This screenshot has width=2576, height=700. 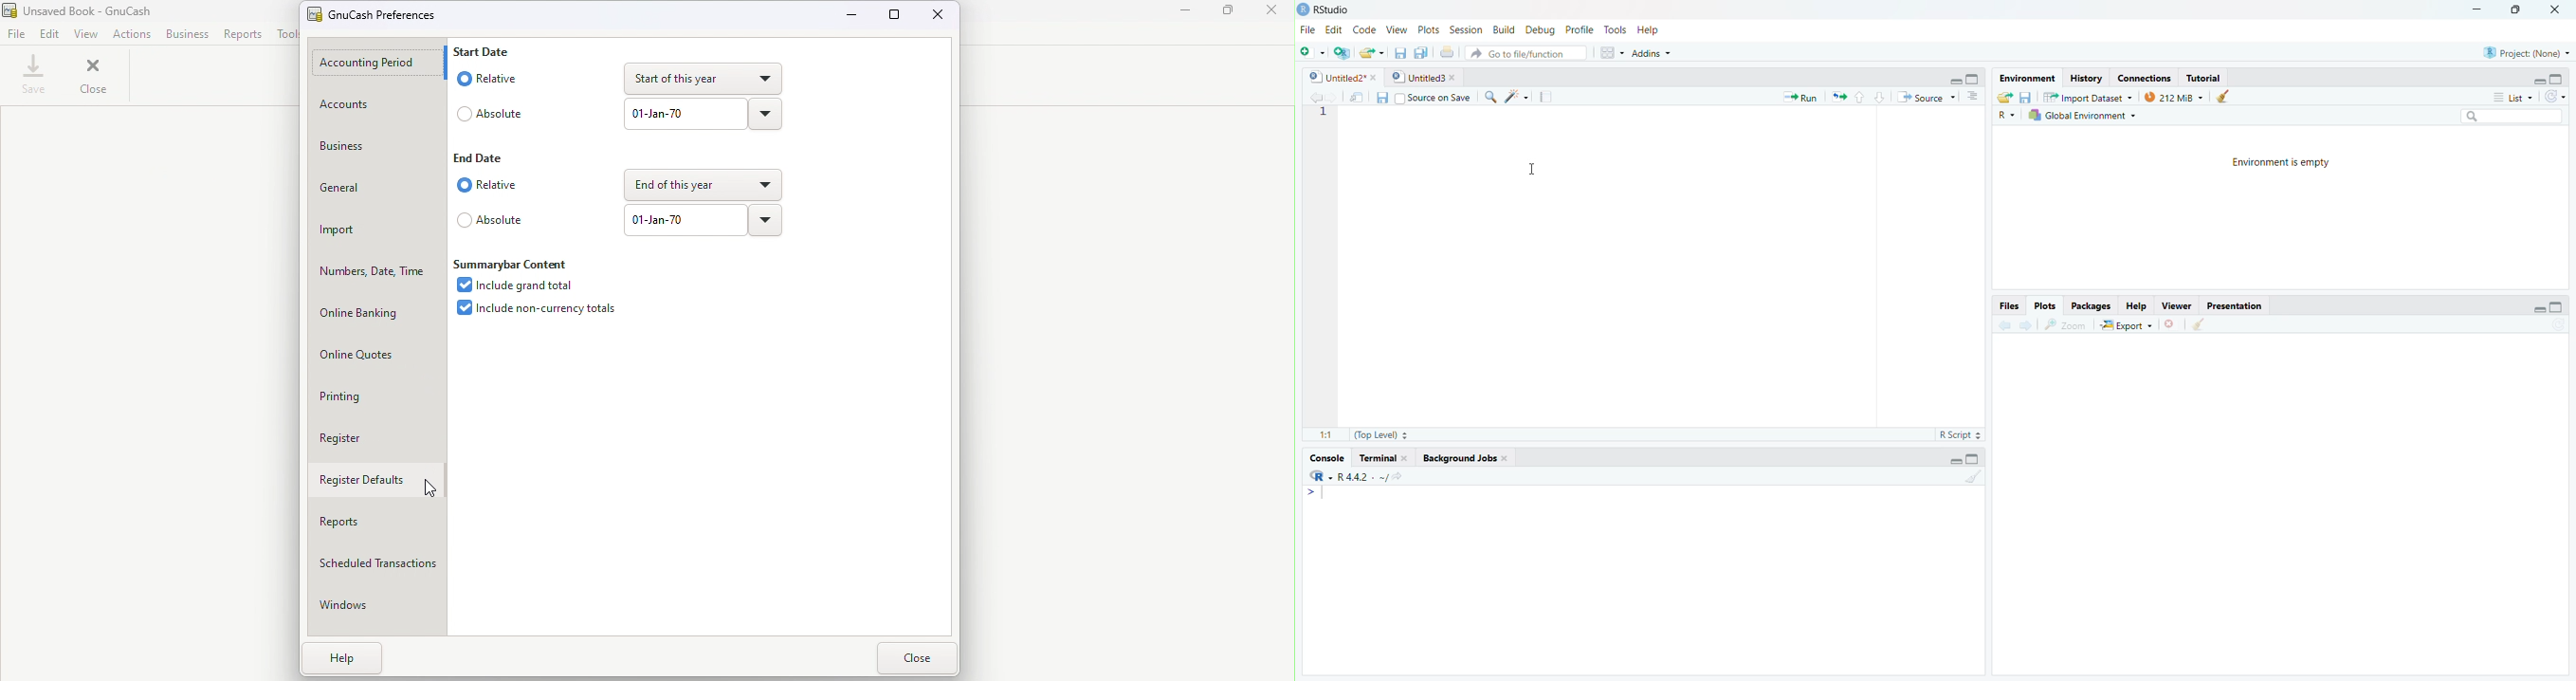 What do you see at coordinates (2531, 79) in the screenshot?
I see `minimize` at bounding box center [2531, 79].